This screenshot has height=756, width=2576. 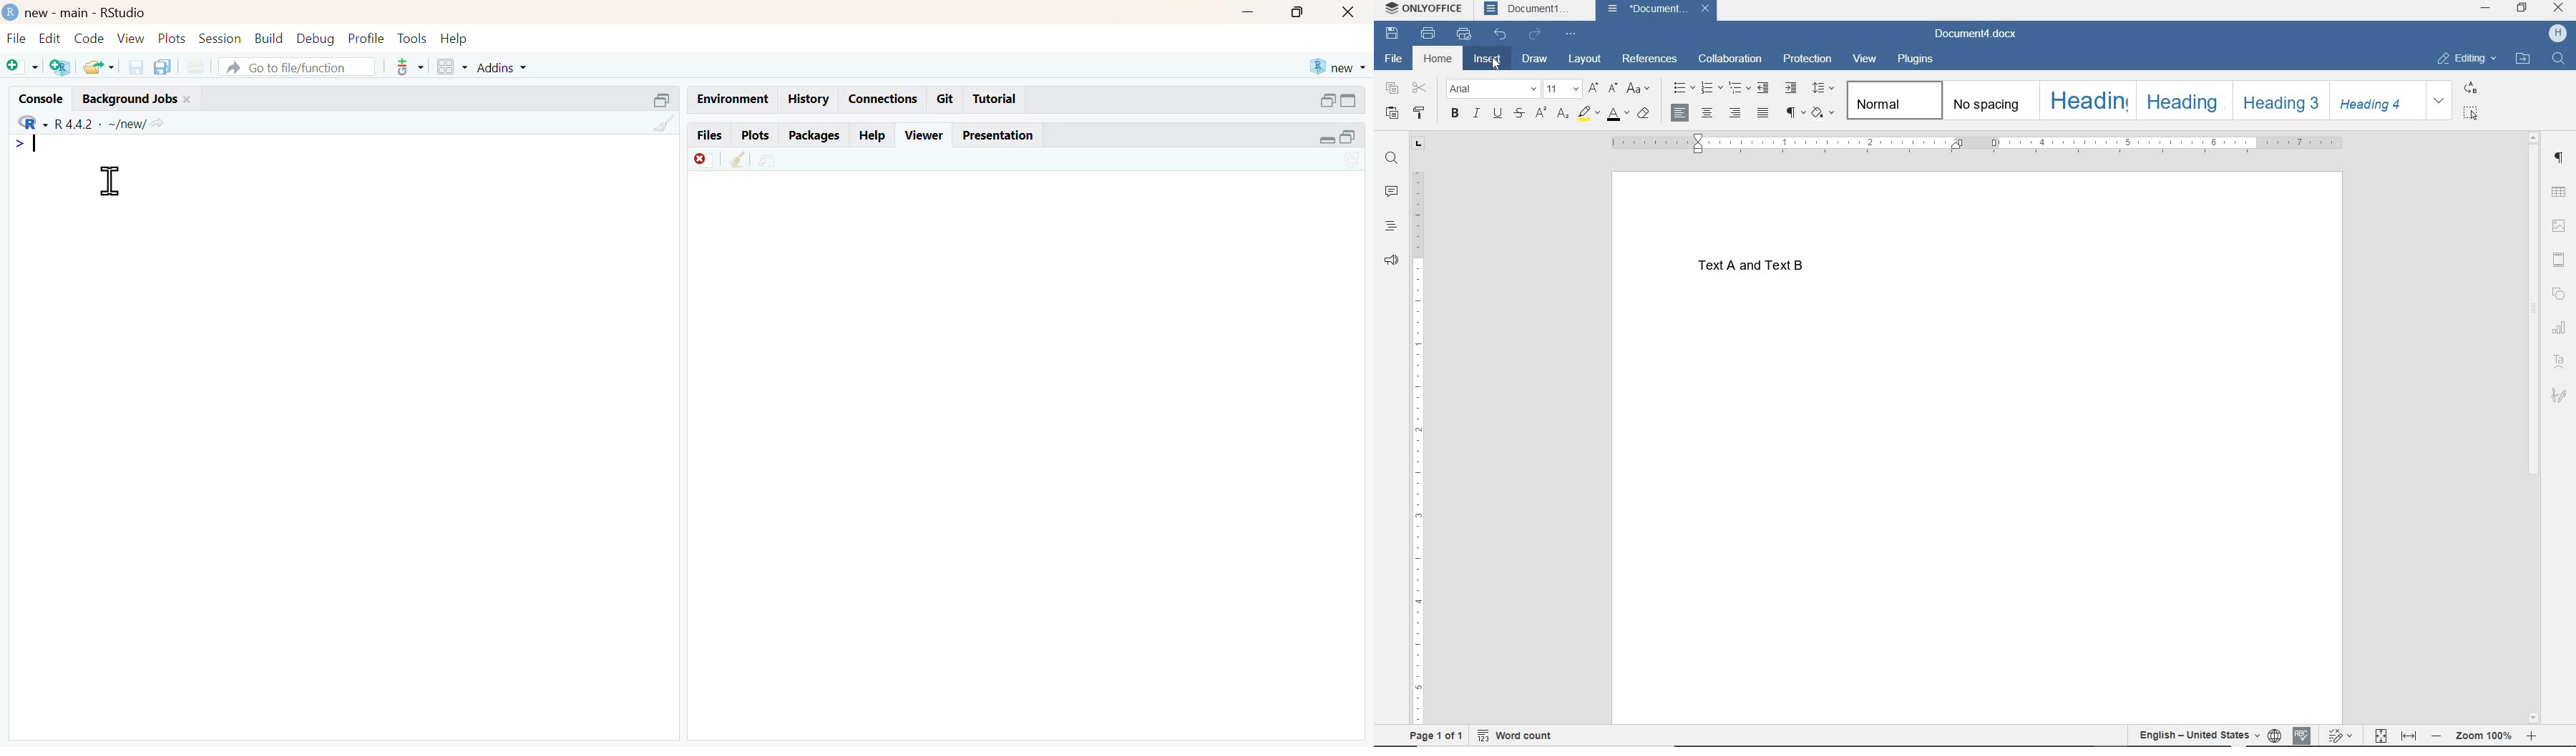 What do you see at coordinates (737, 160) in the screenshot?
I see `clean` at bounding box center [737, 160].